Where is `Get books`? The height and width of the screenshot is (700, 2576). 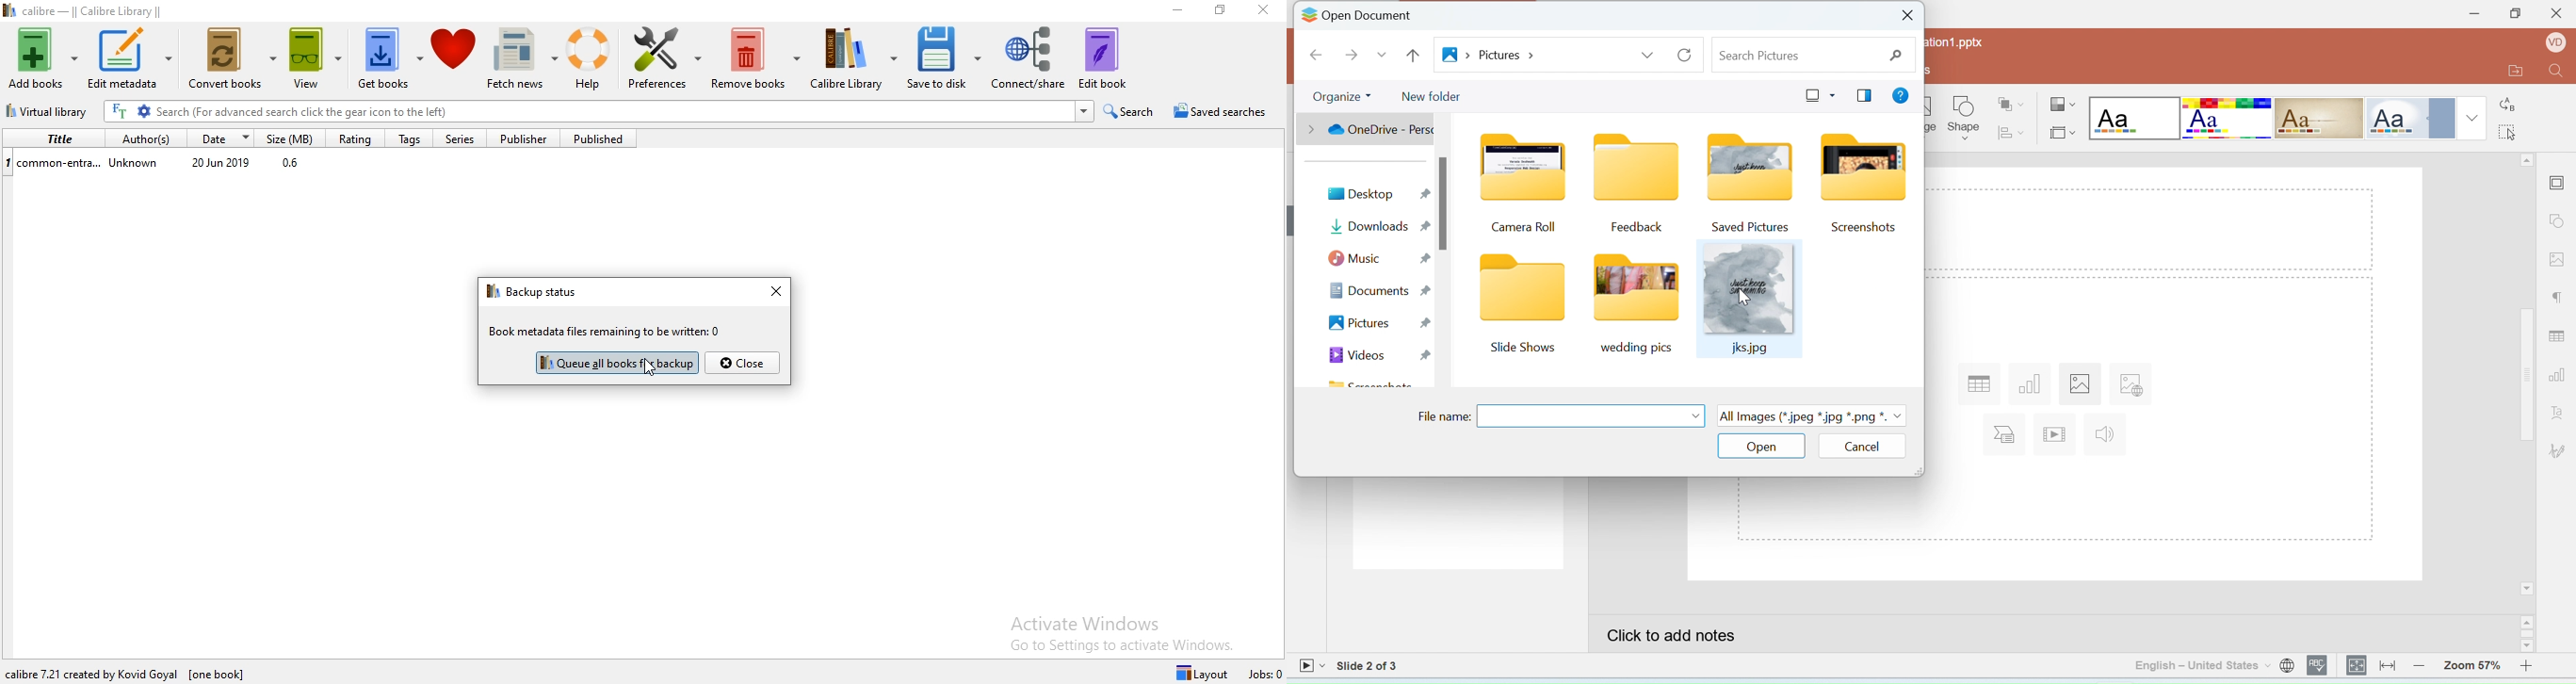
Get books is located at coordinates (390, 61).